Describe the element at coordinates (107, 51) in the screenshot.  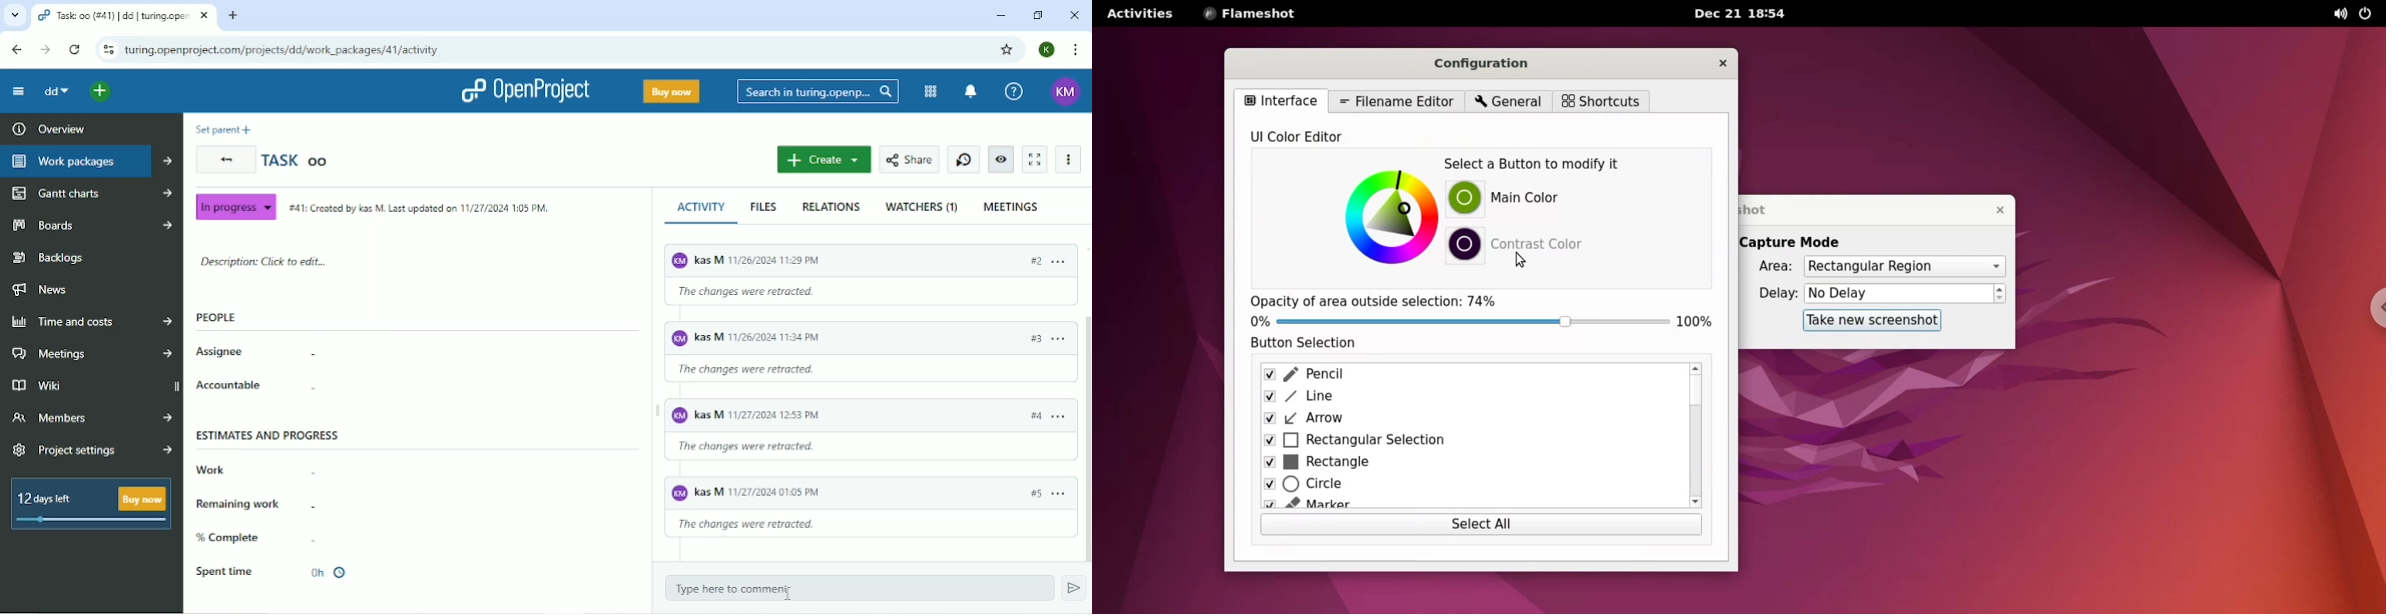
I see `View site information` at that location.